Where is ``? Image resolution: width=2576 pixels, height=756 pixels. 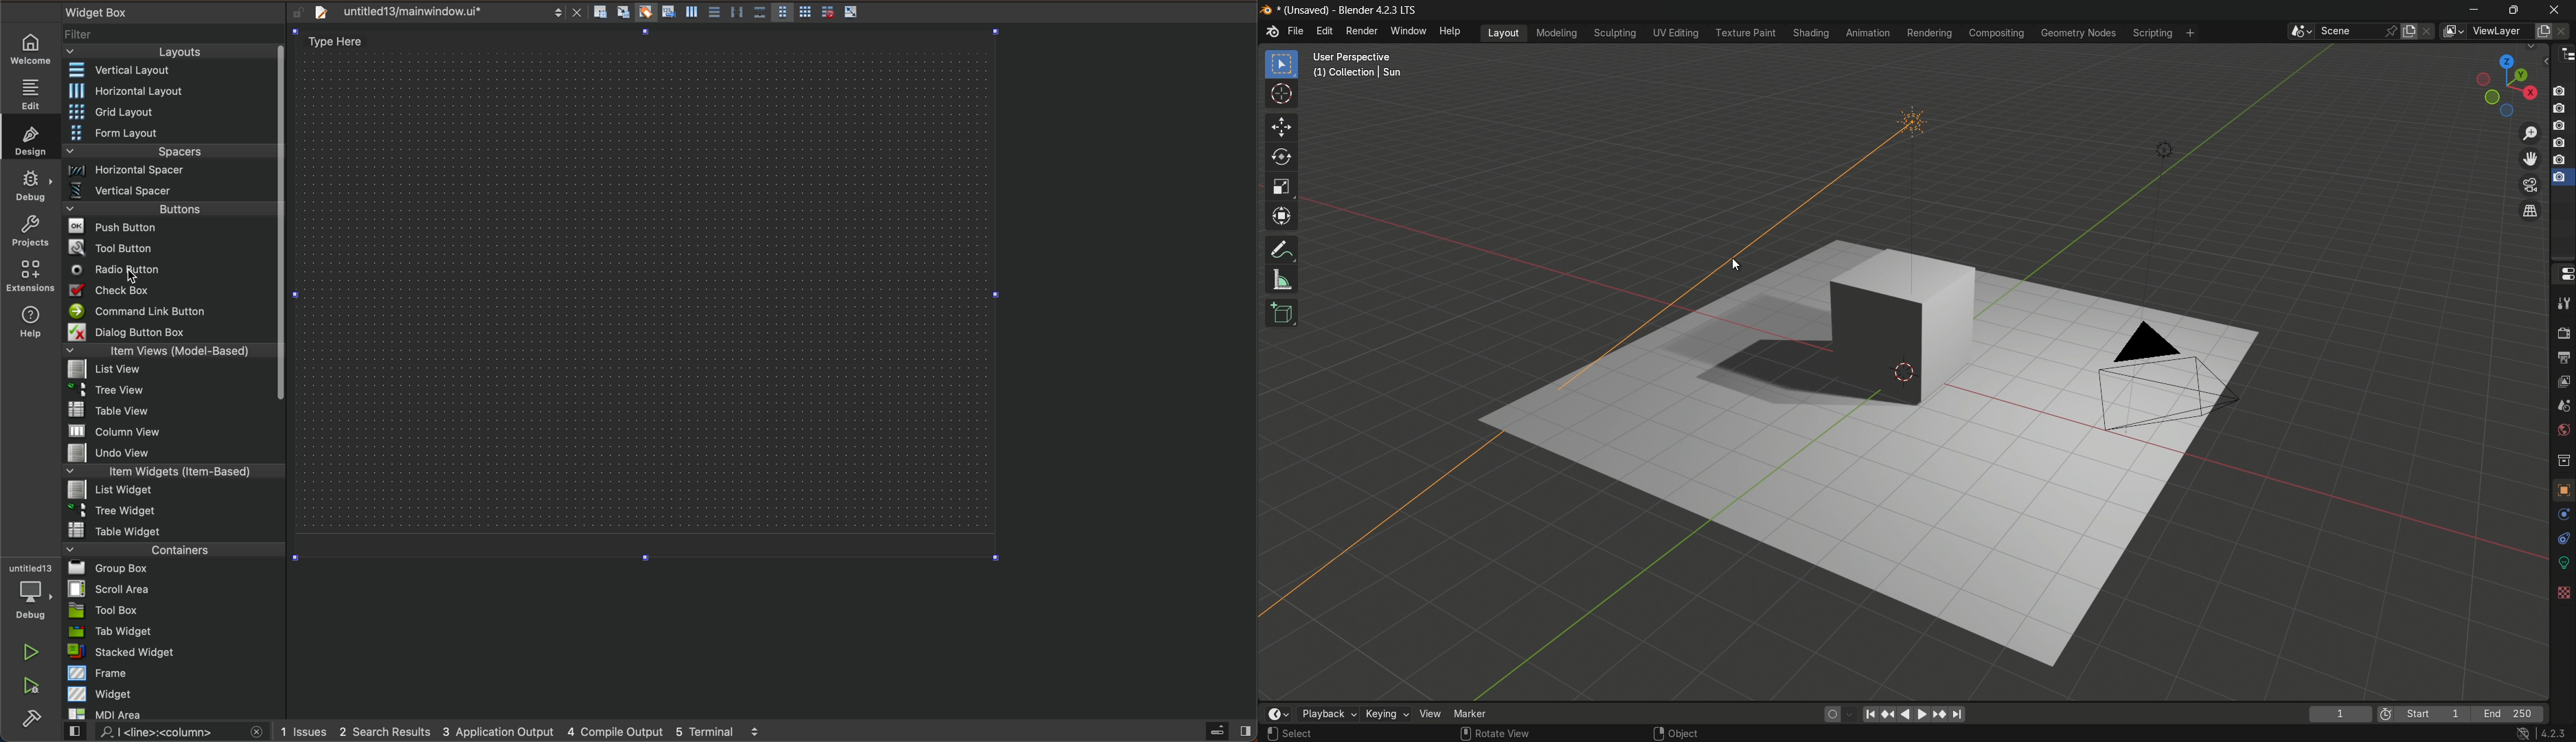  is located at coordinates (172, 113).